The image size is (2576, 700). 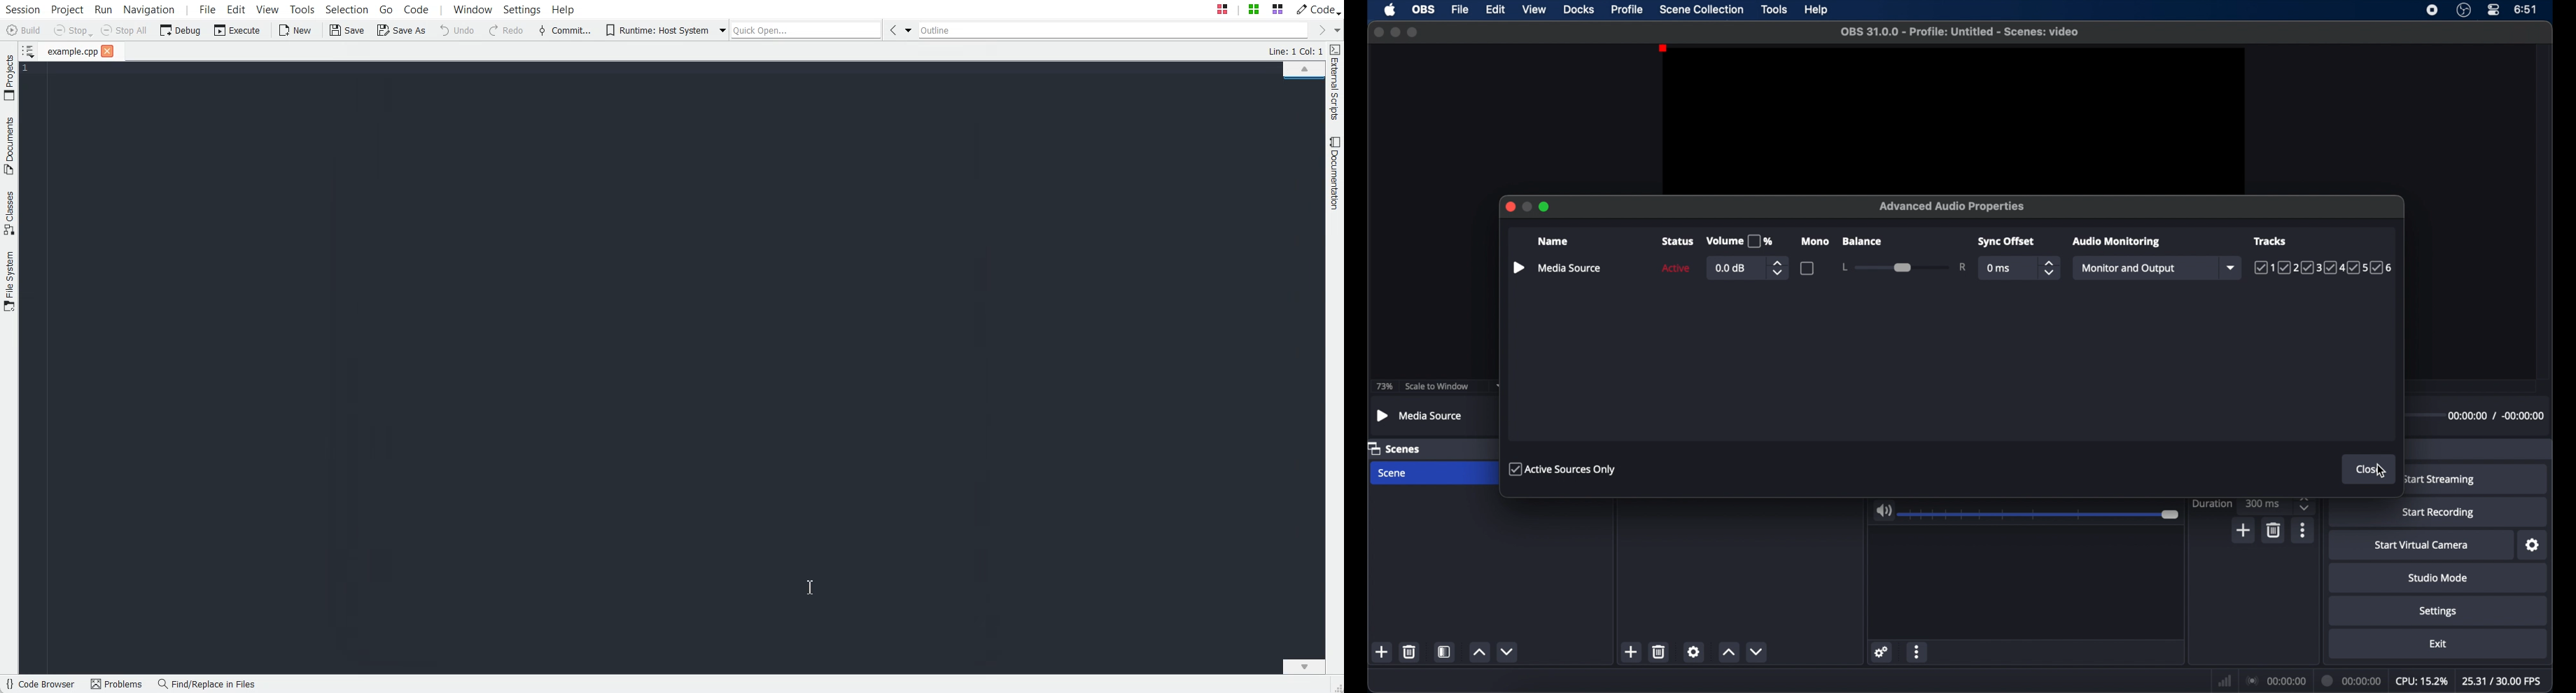 What do you see at coordinates (1807, 268) in the screenshot?
I see `checkbox` at bounding box center [1807, 268].